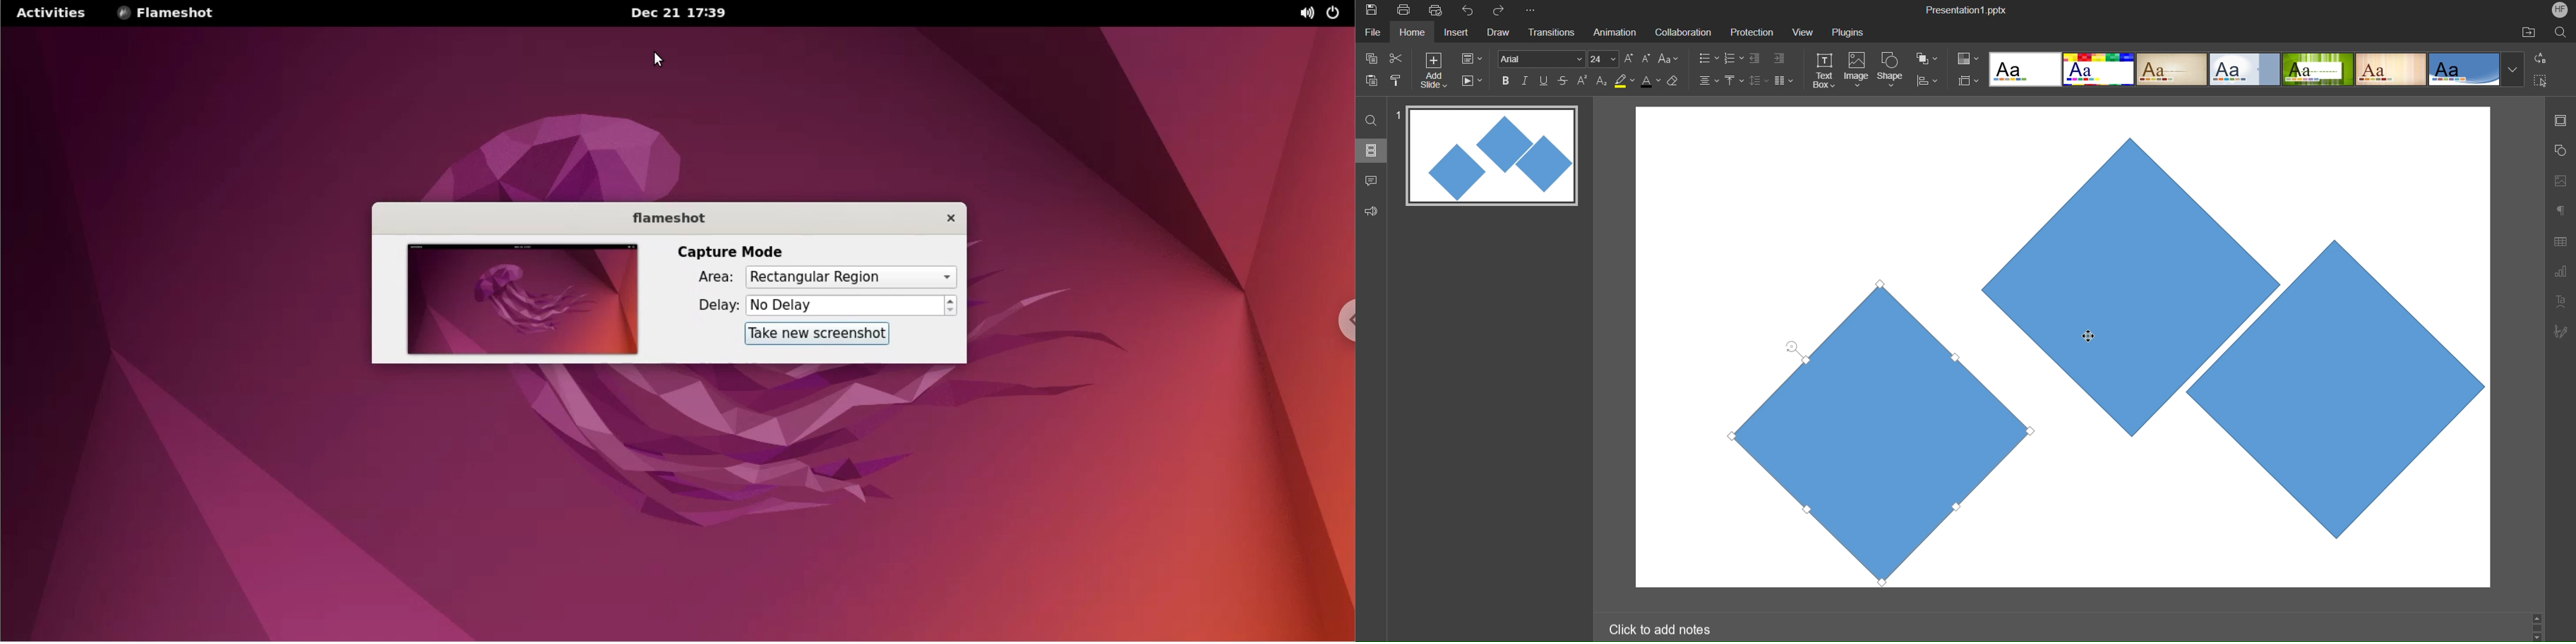 This screenshot has width=2576, height=644. Describe the element at coordinates (1540, 58) in the screenshot. I see `Font` at that location.